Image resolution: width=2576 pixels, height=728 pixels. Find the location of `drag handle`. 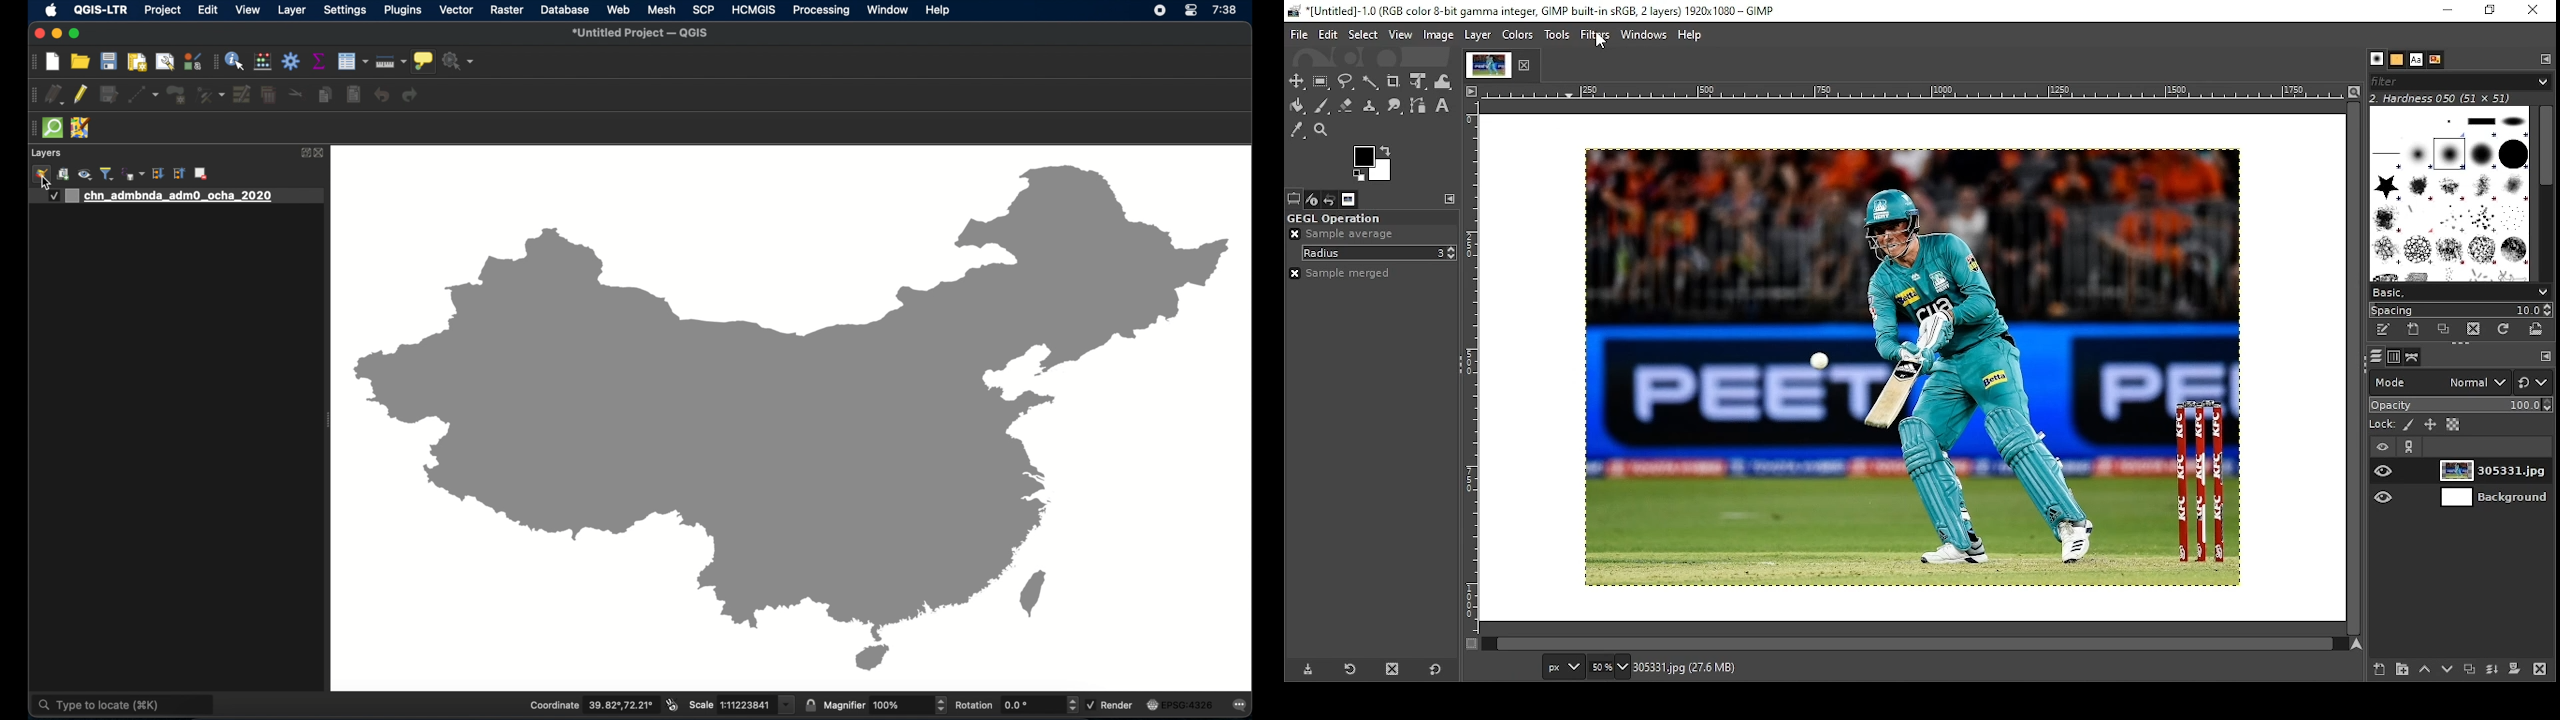

drag handle is located at coordinates (31, 129).